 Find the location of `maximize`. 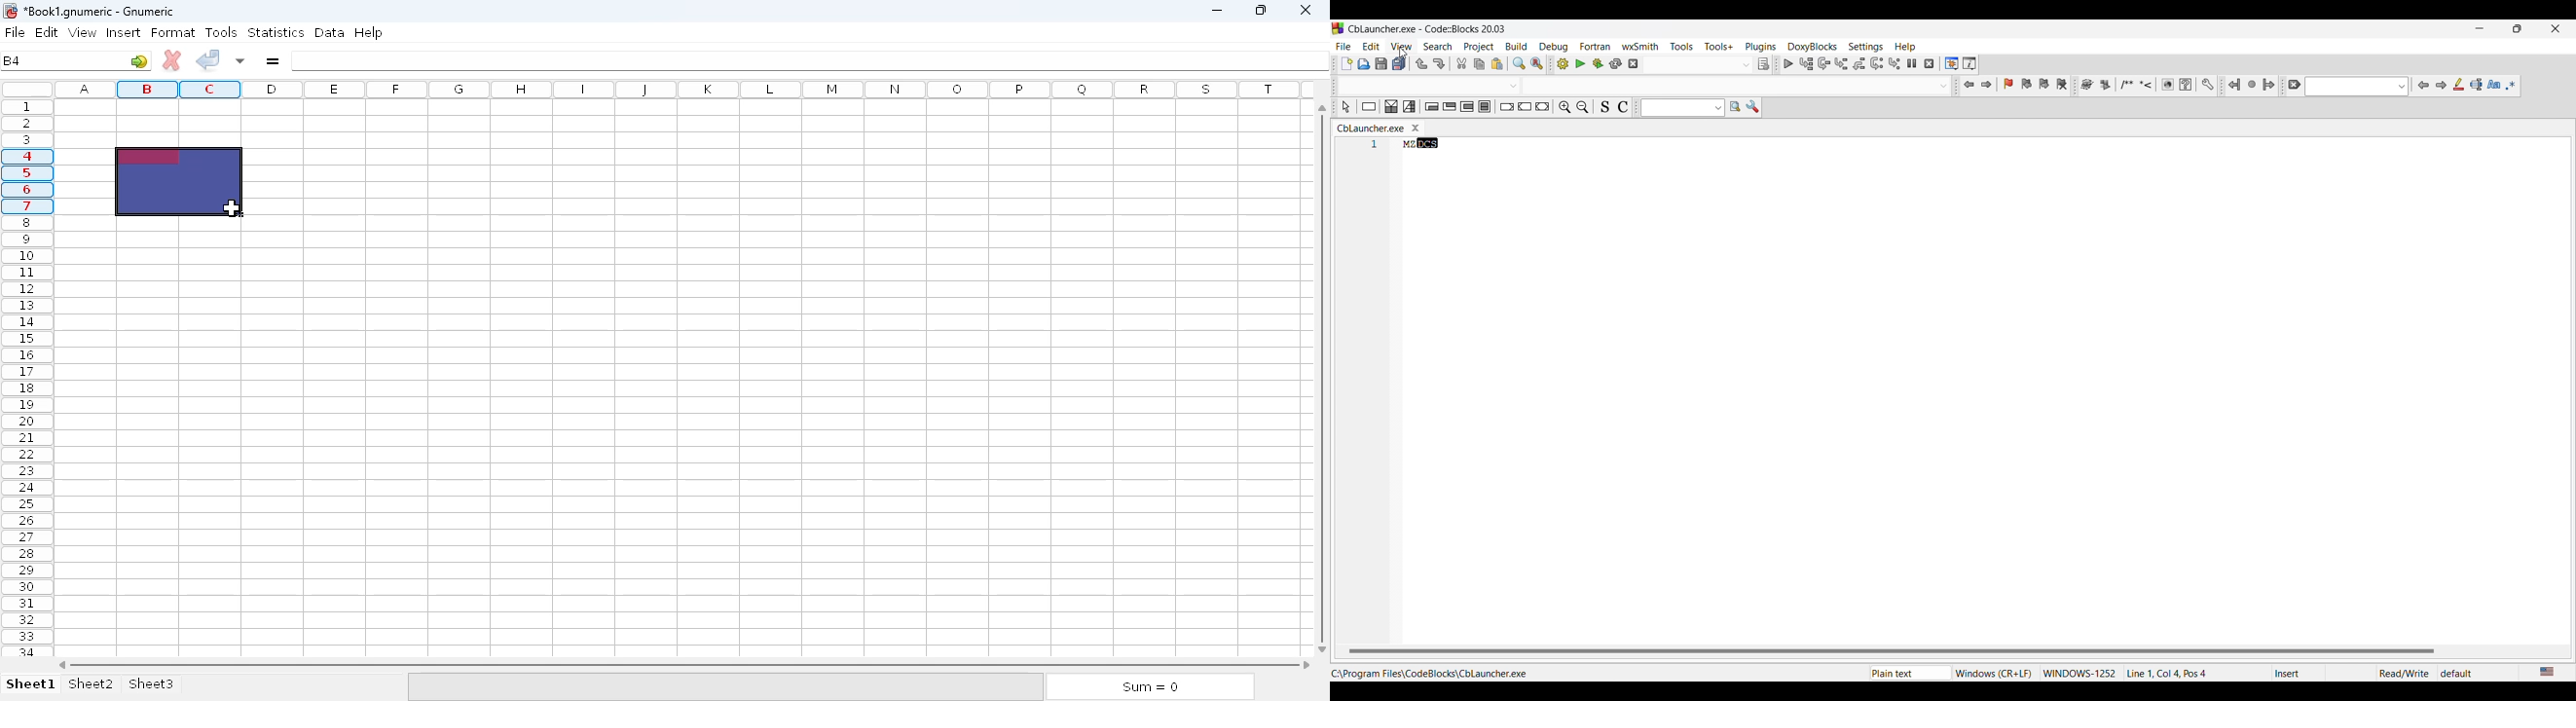

maximize is located at coordinates (1259, 10).